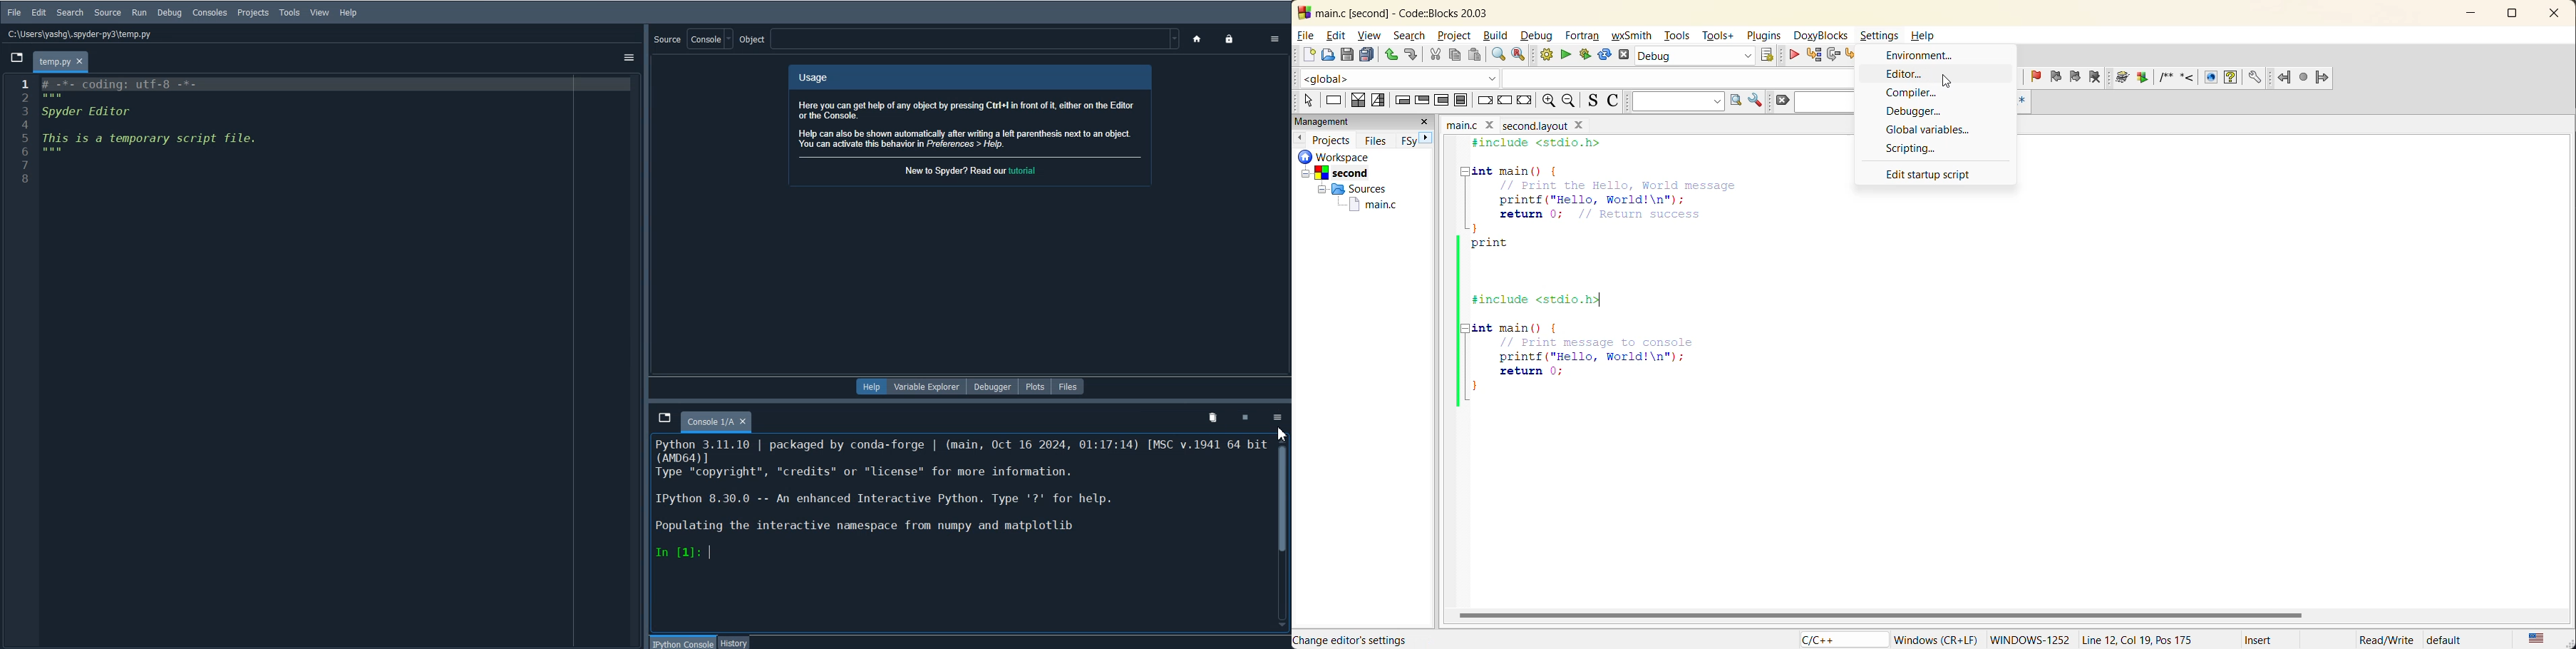  Describe the element at coordinates (1816, 55) in the screenshot. I see `run to cursor` at that location.